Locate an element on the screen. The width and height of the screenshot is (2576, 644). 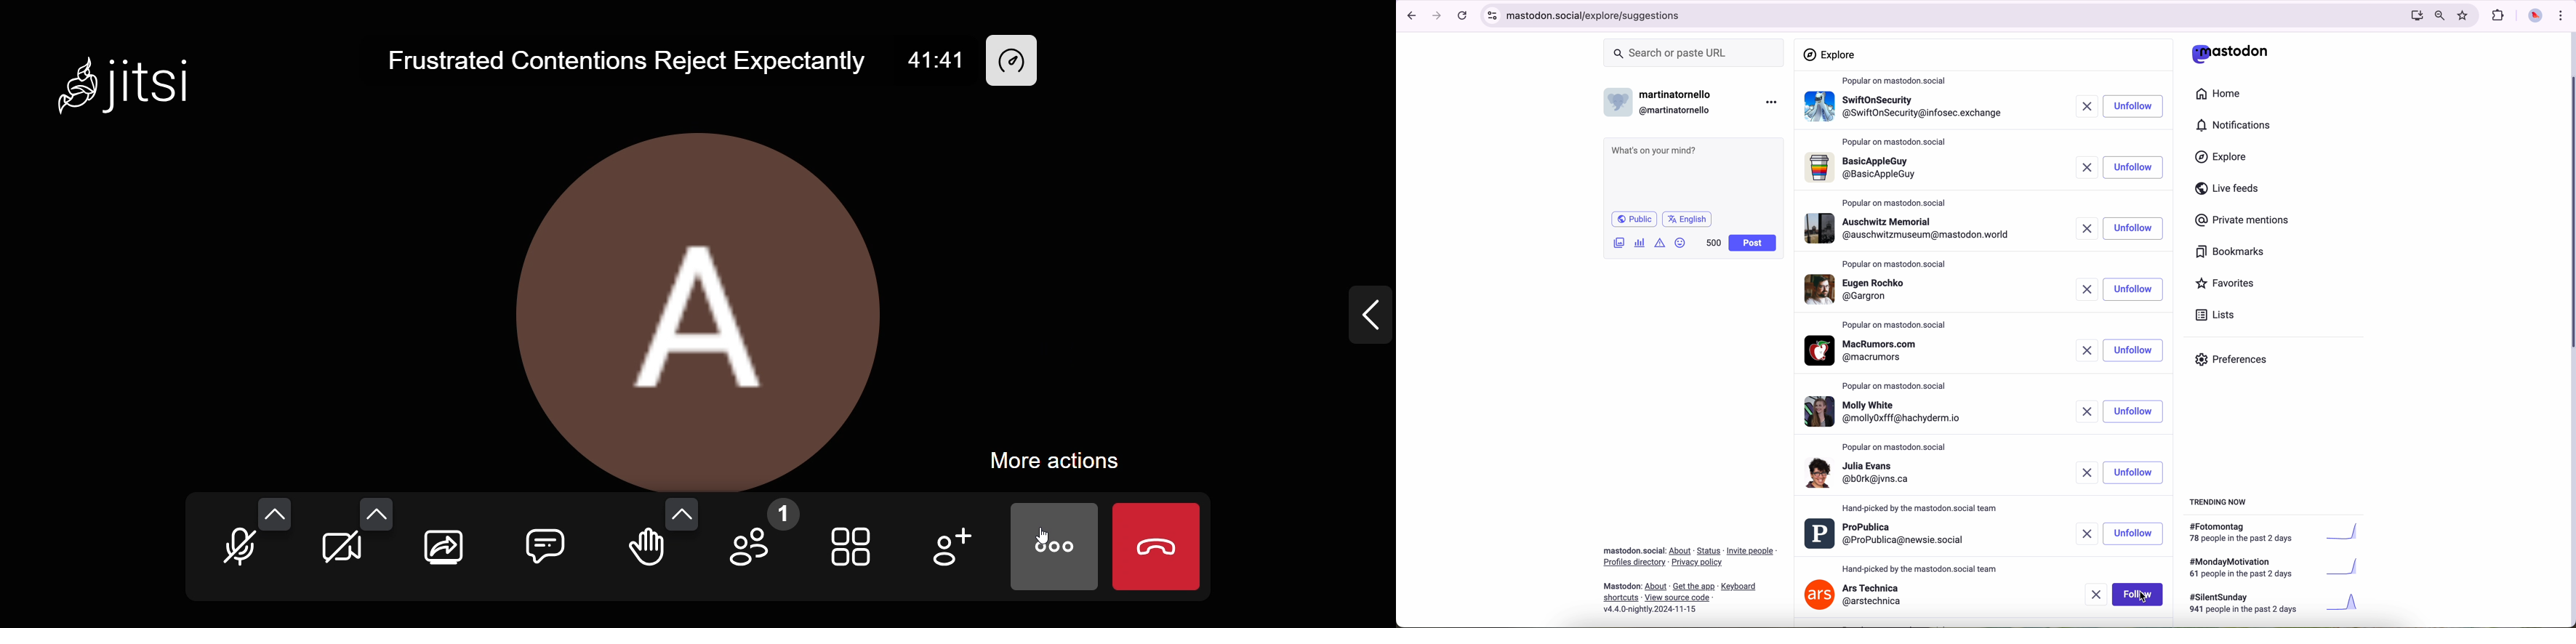
trending now is located at coordinates (2219, 501).